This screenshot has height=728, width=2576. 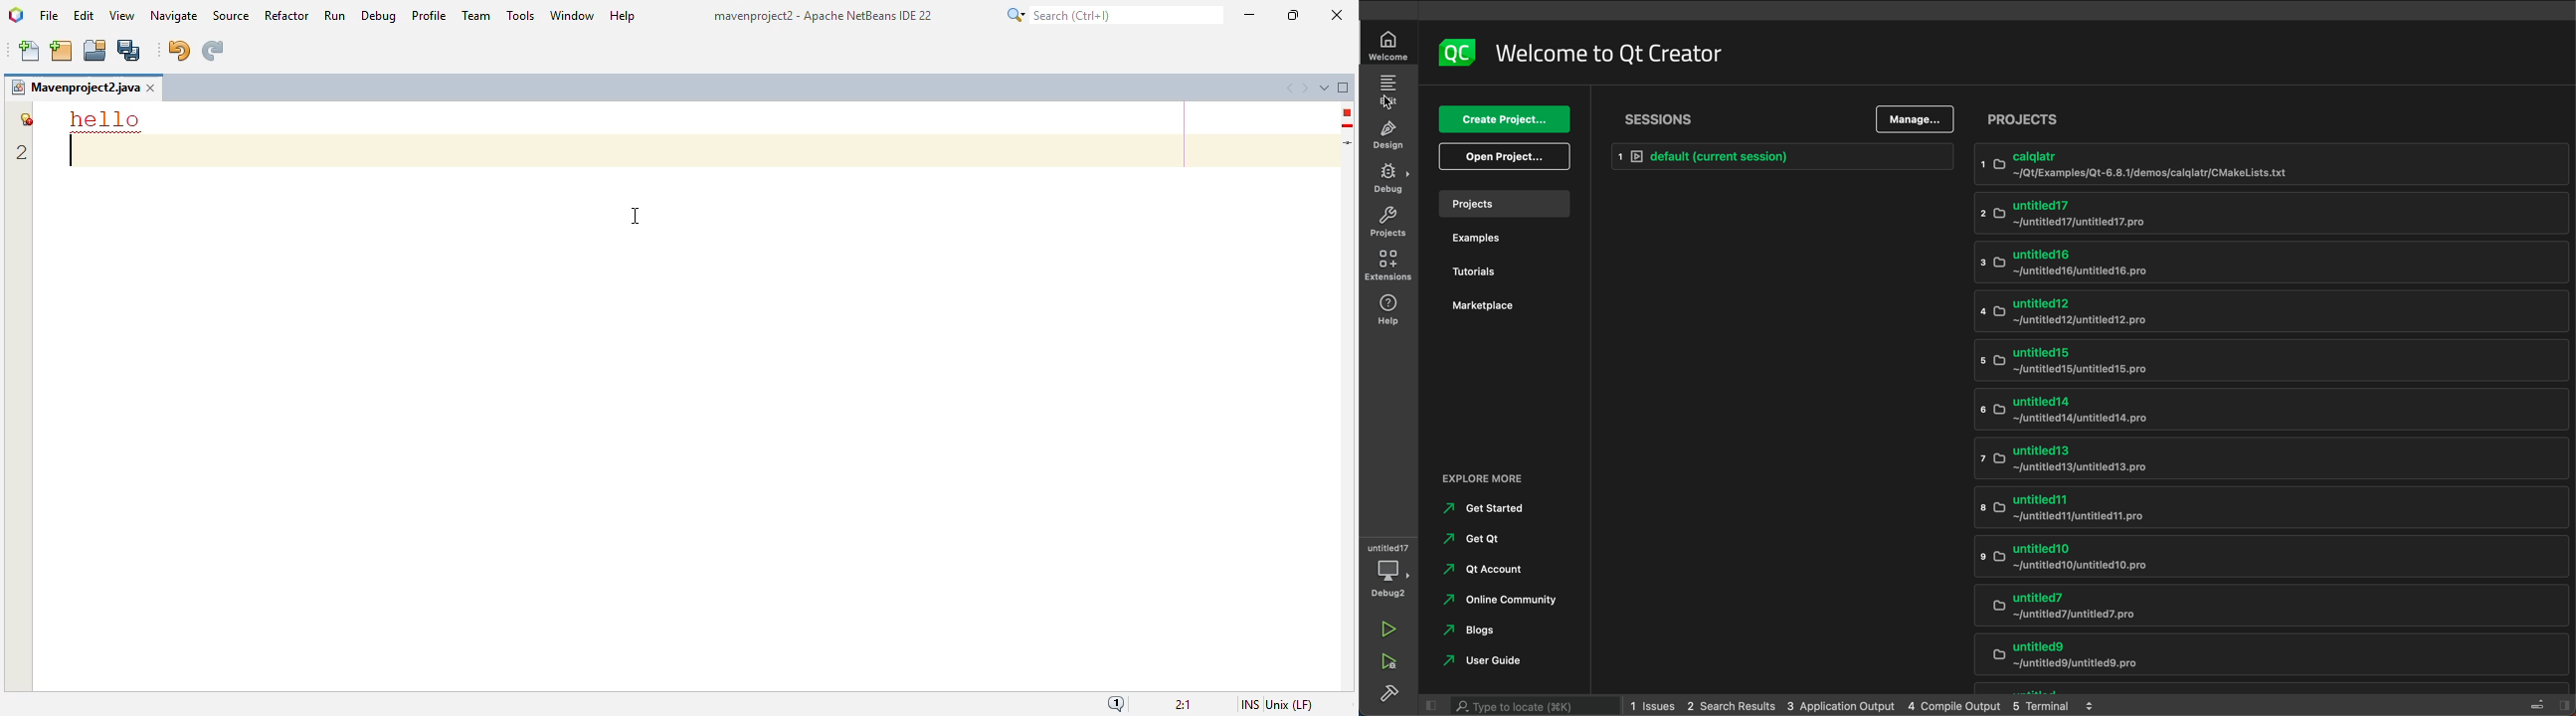 I want to click on cursor, so click(x=1388, y=102).